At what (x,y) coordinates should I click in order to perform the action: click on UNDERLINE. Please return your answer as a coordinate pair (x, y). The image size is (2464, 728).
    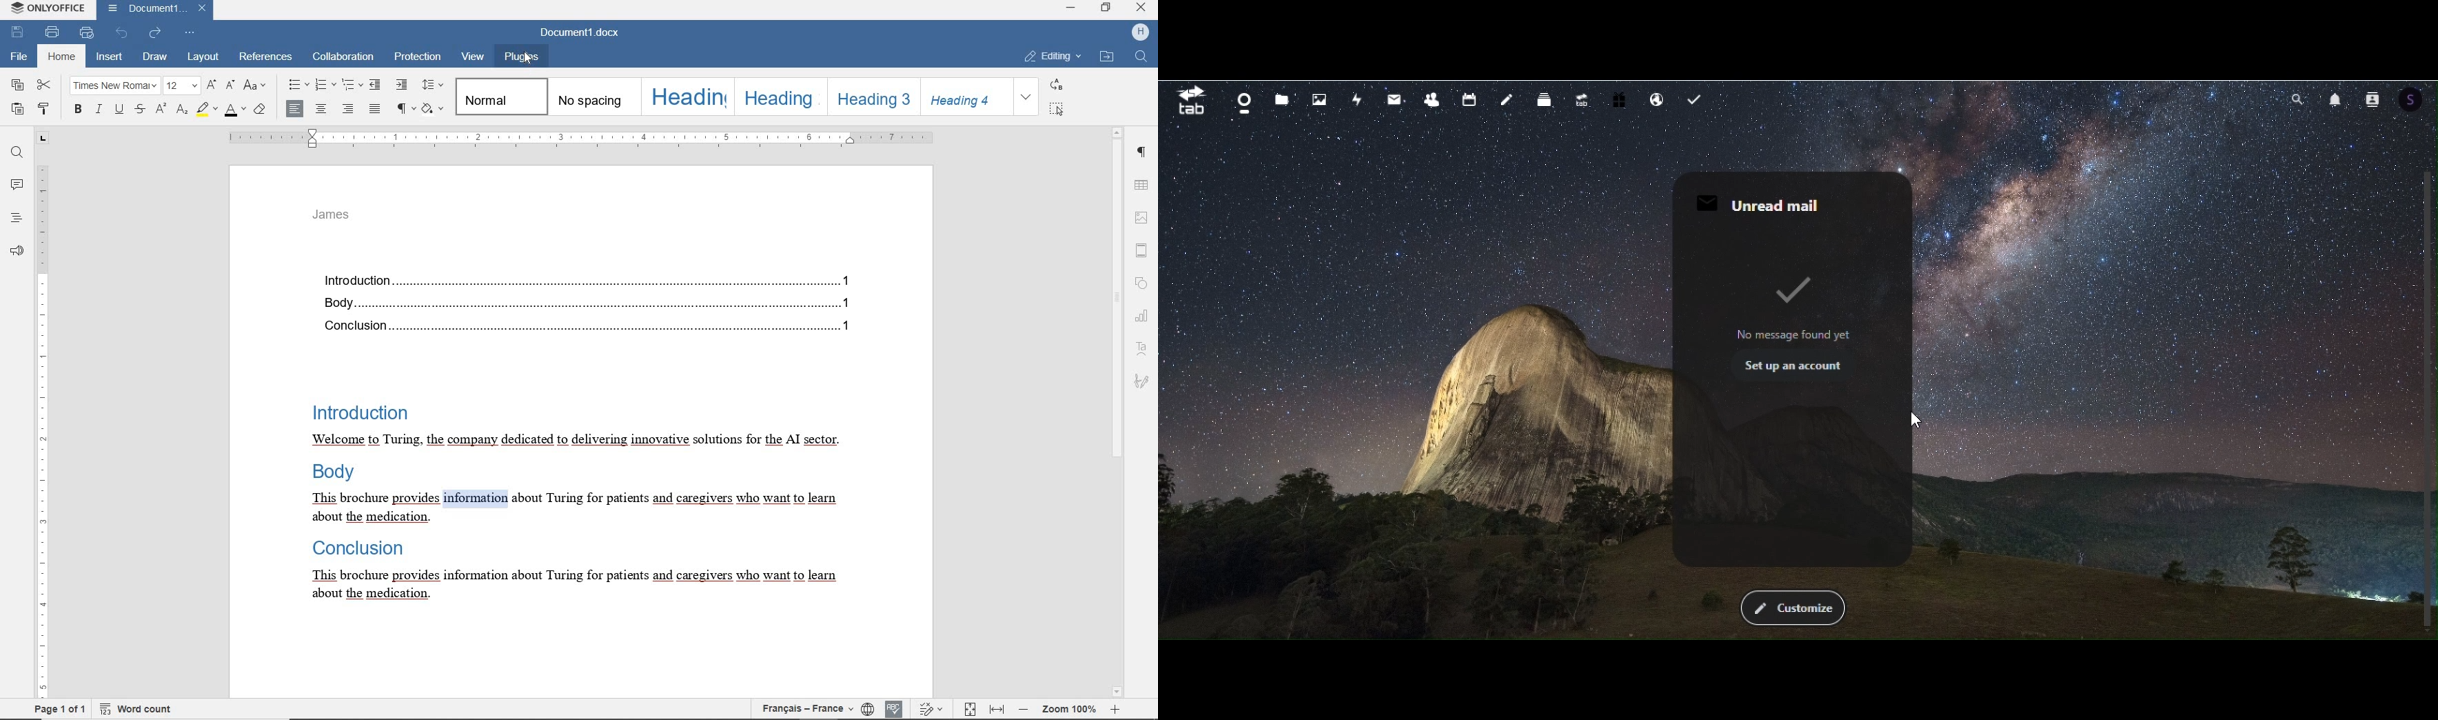
    Looking at the image, I should click on (119, 110).